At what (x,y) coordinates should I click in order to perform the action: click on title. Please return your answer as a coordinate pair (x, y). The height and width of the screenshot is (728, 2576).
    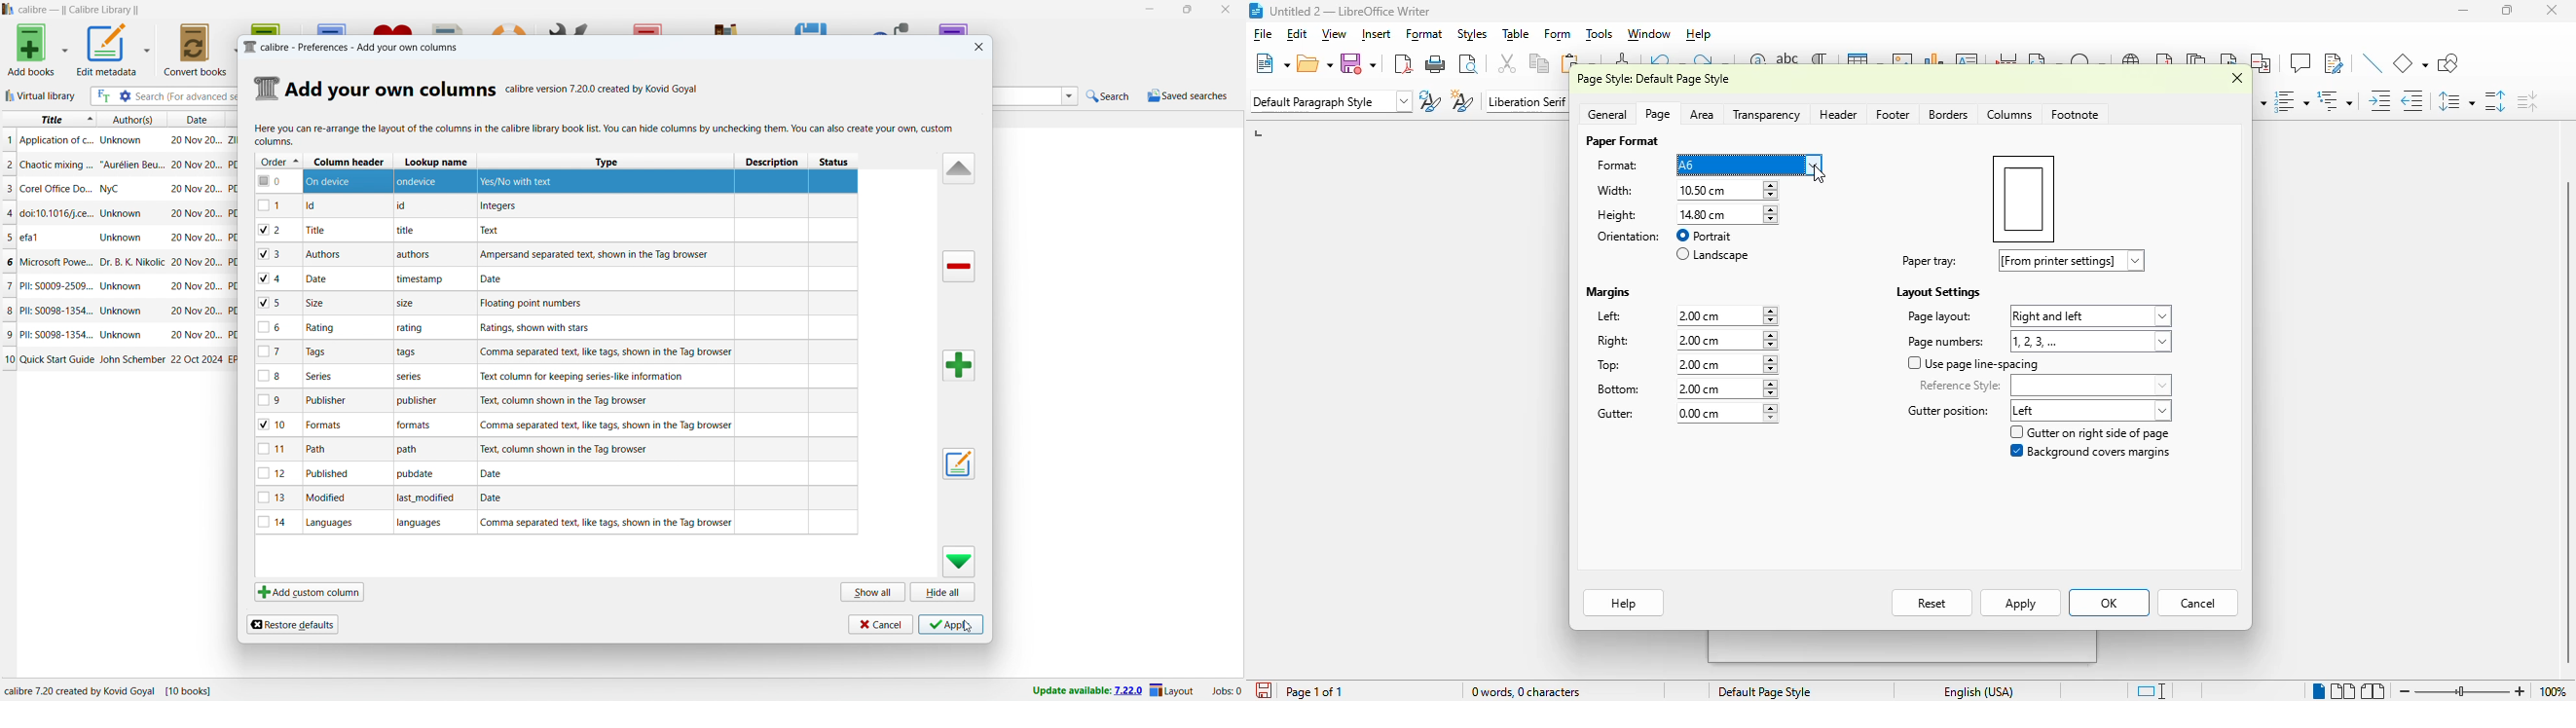
    Looking at the image, I should click on (408, 231).